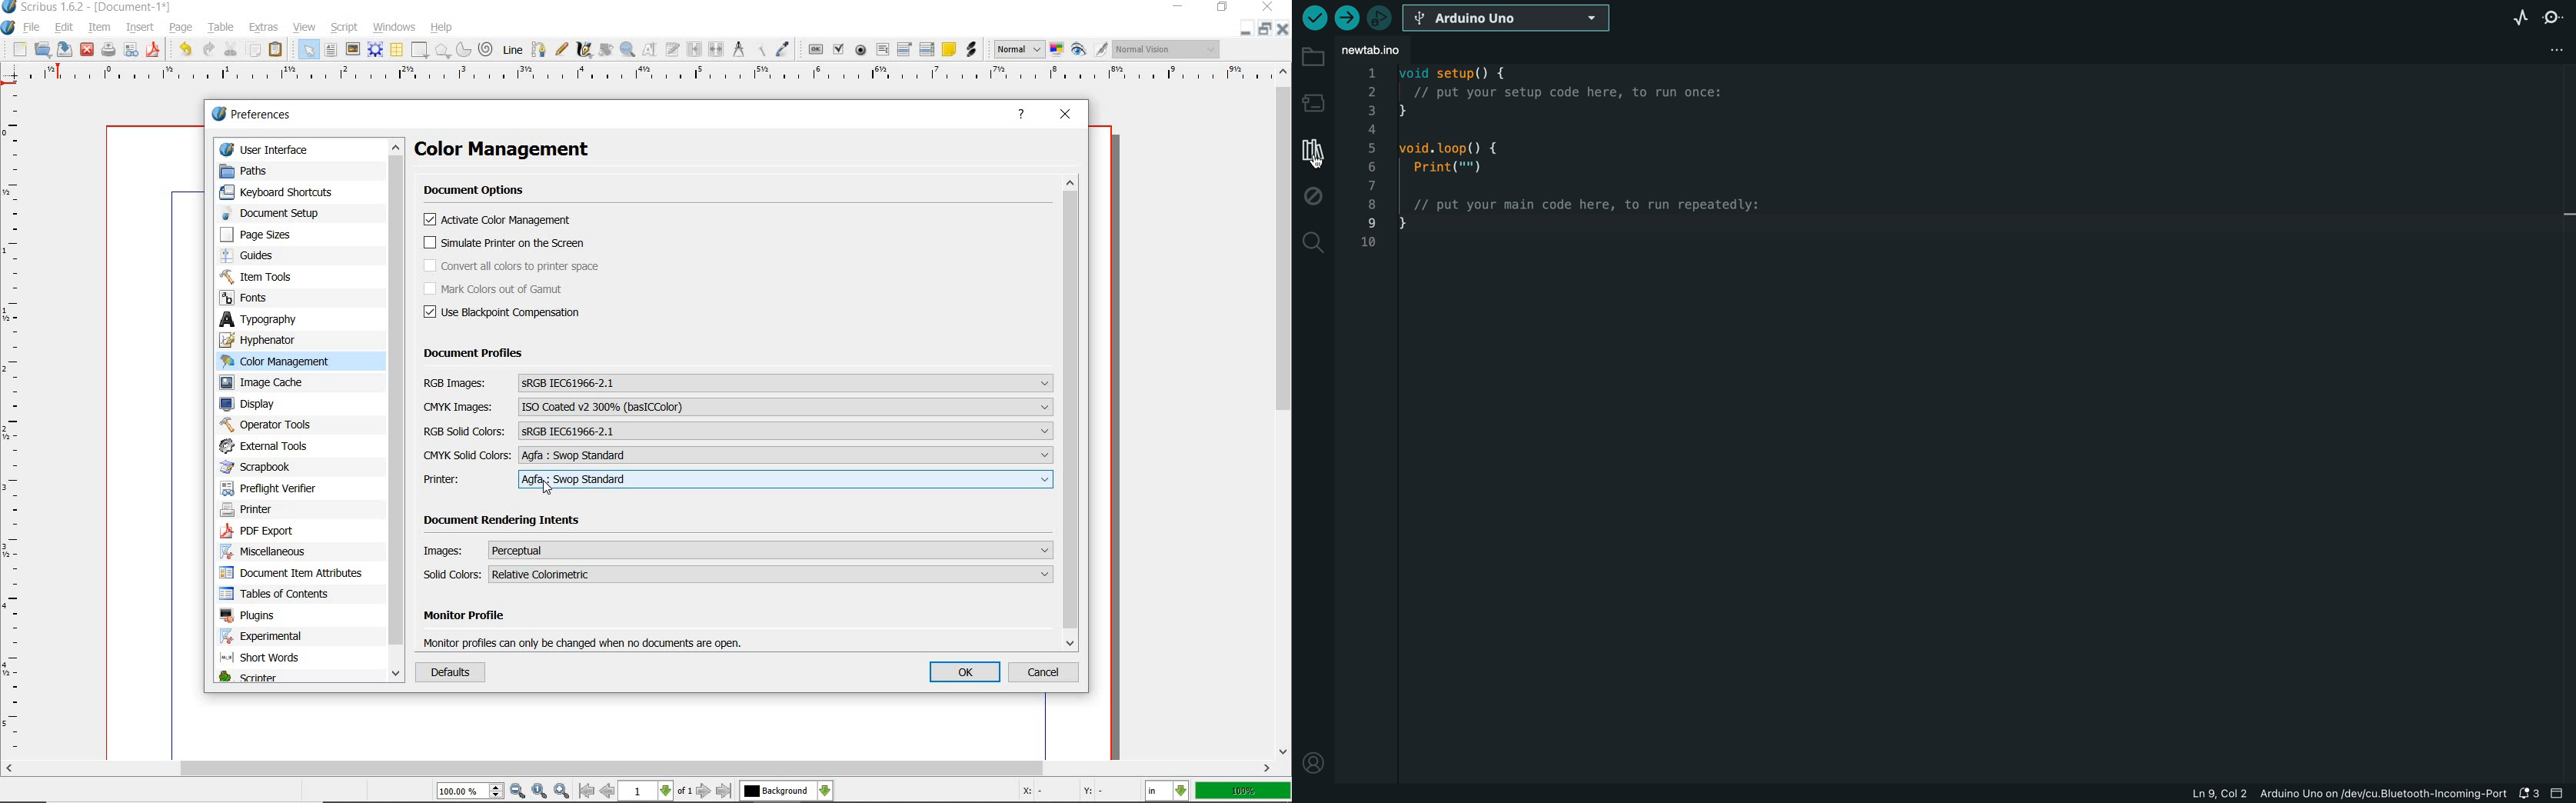 The height and width of the screenshot is (812, 2576). What do you see at coordinates (1023, 115) in the screenshot?
I see `HELP` at bounding box center [1023, 115].